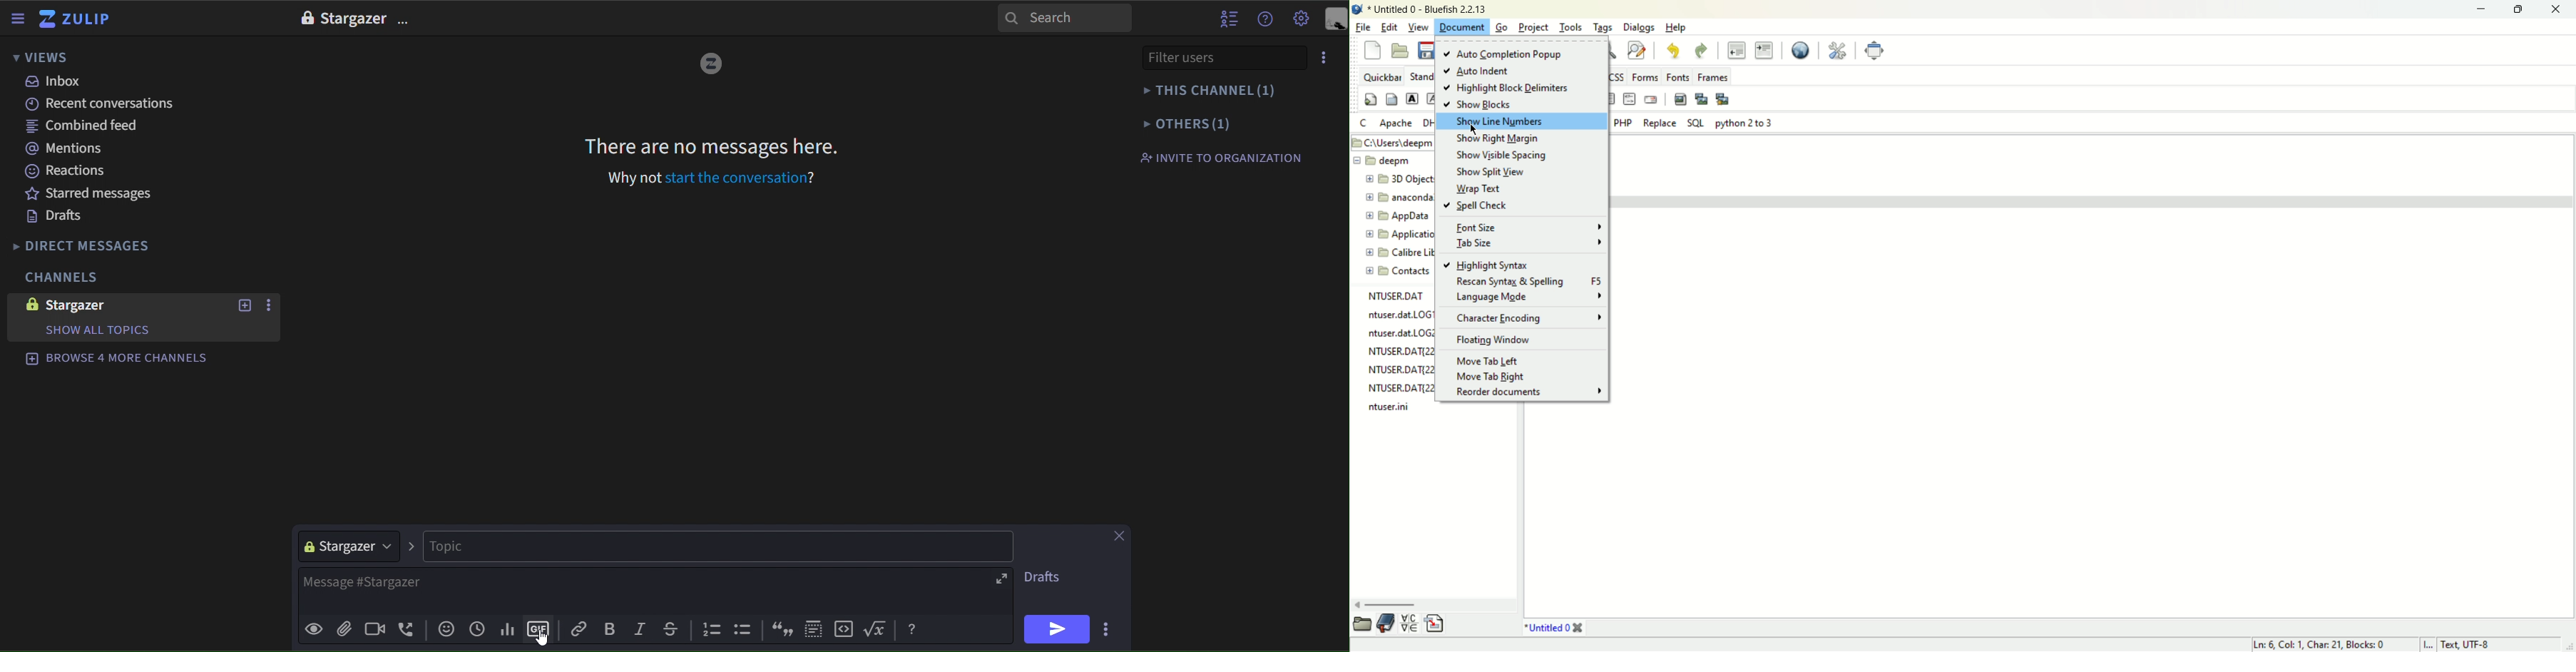  I want to click on expand compose box, so click(999, 579).